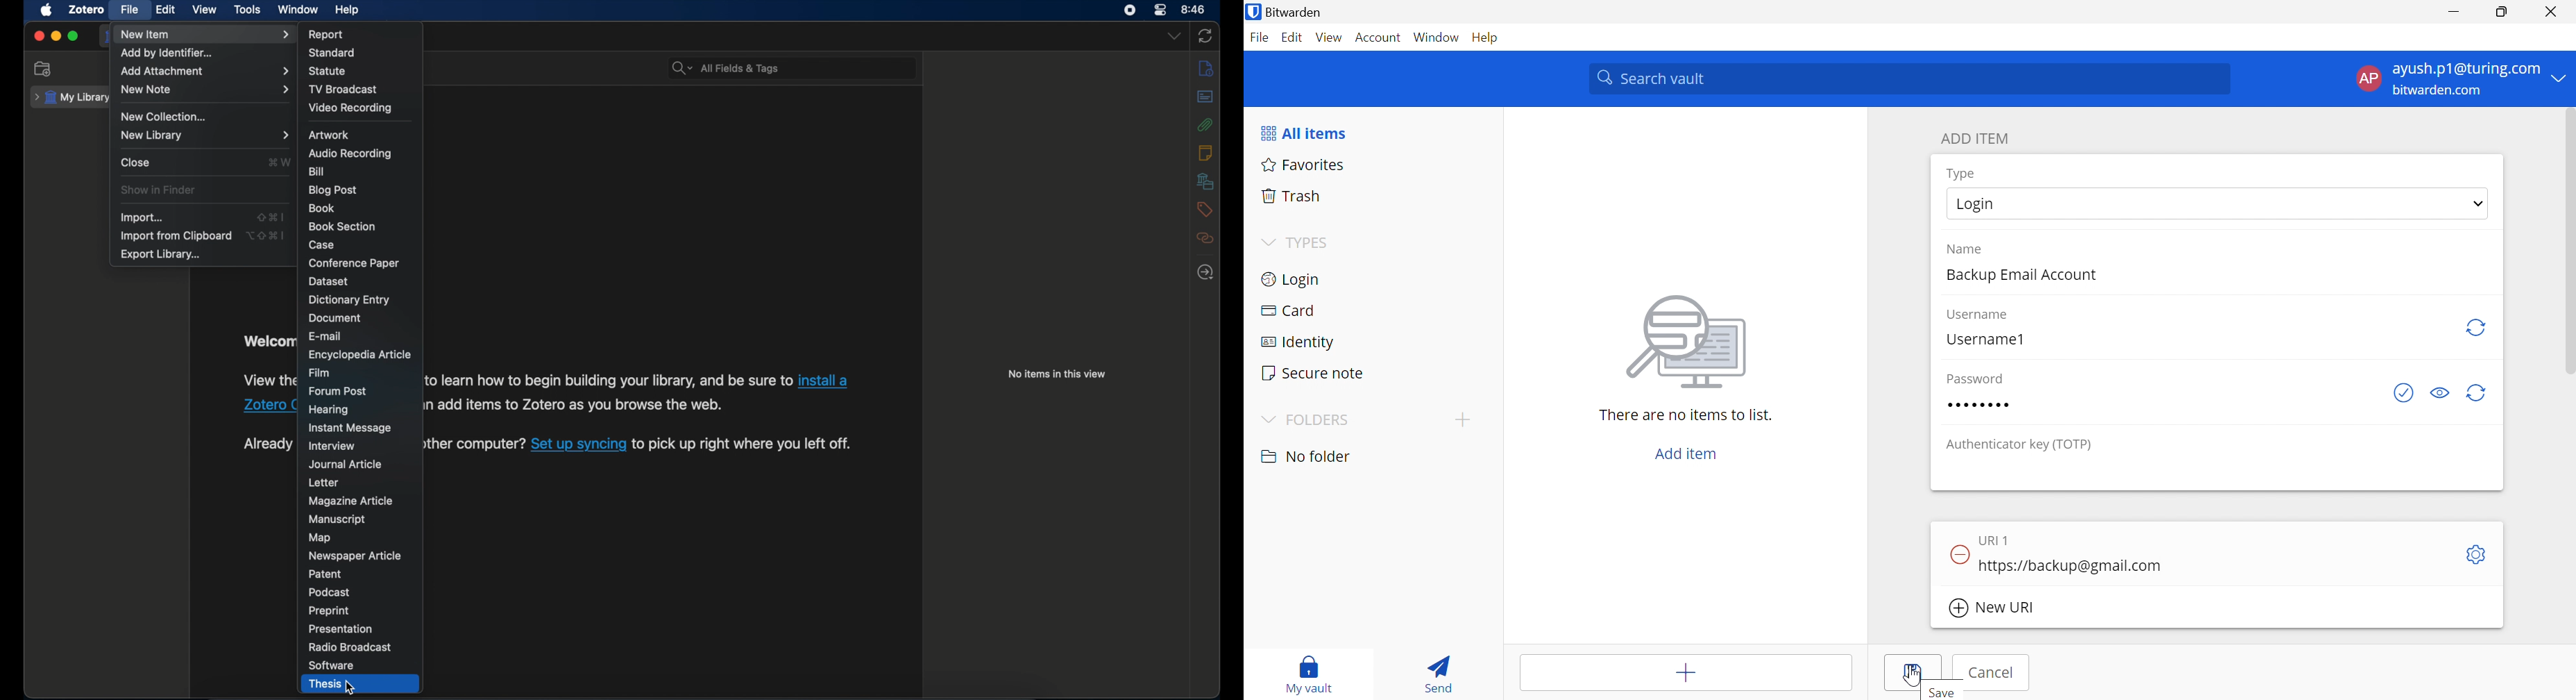 The height and width of the screenshot is (700, 2576). I want to click on search bar input, so click(804, 69).